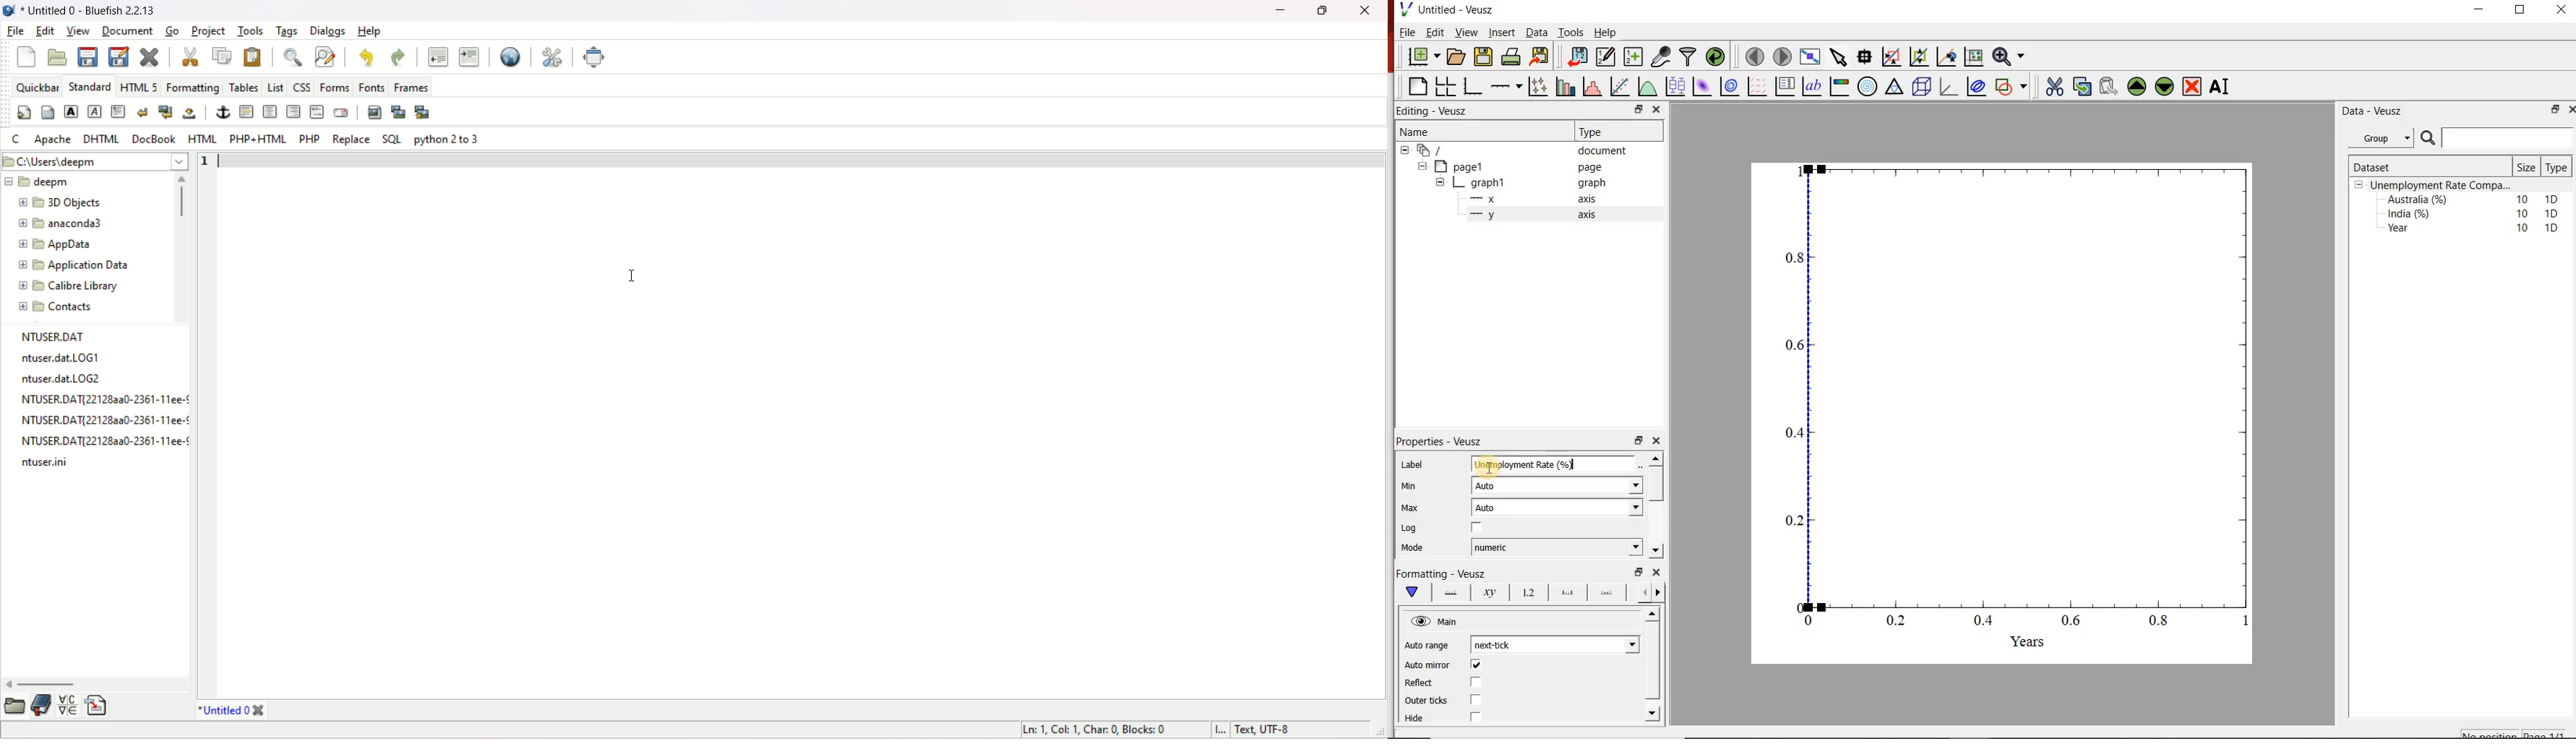  Describe the element at coordinates (53, 140) in the screenshot. I see `apache` at that location.